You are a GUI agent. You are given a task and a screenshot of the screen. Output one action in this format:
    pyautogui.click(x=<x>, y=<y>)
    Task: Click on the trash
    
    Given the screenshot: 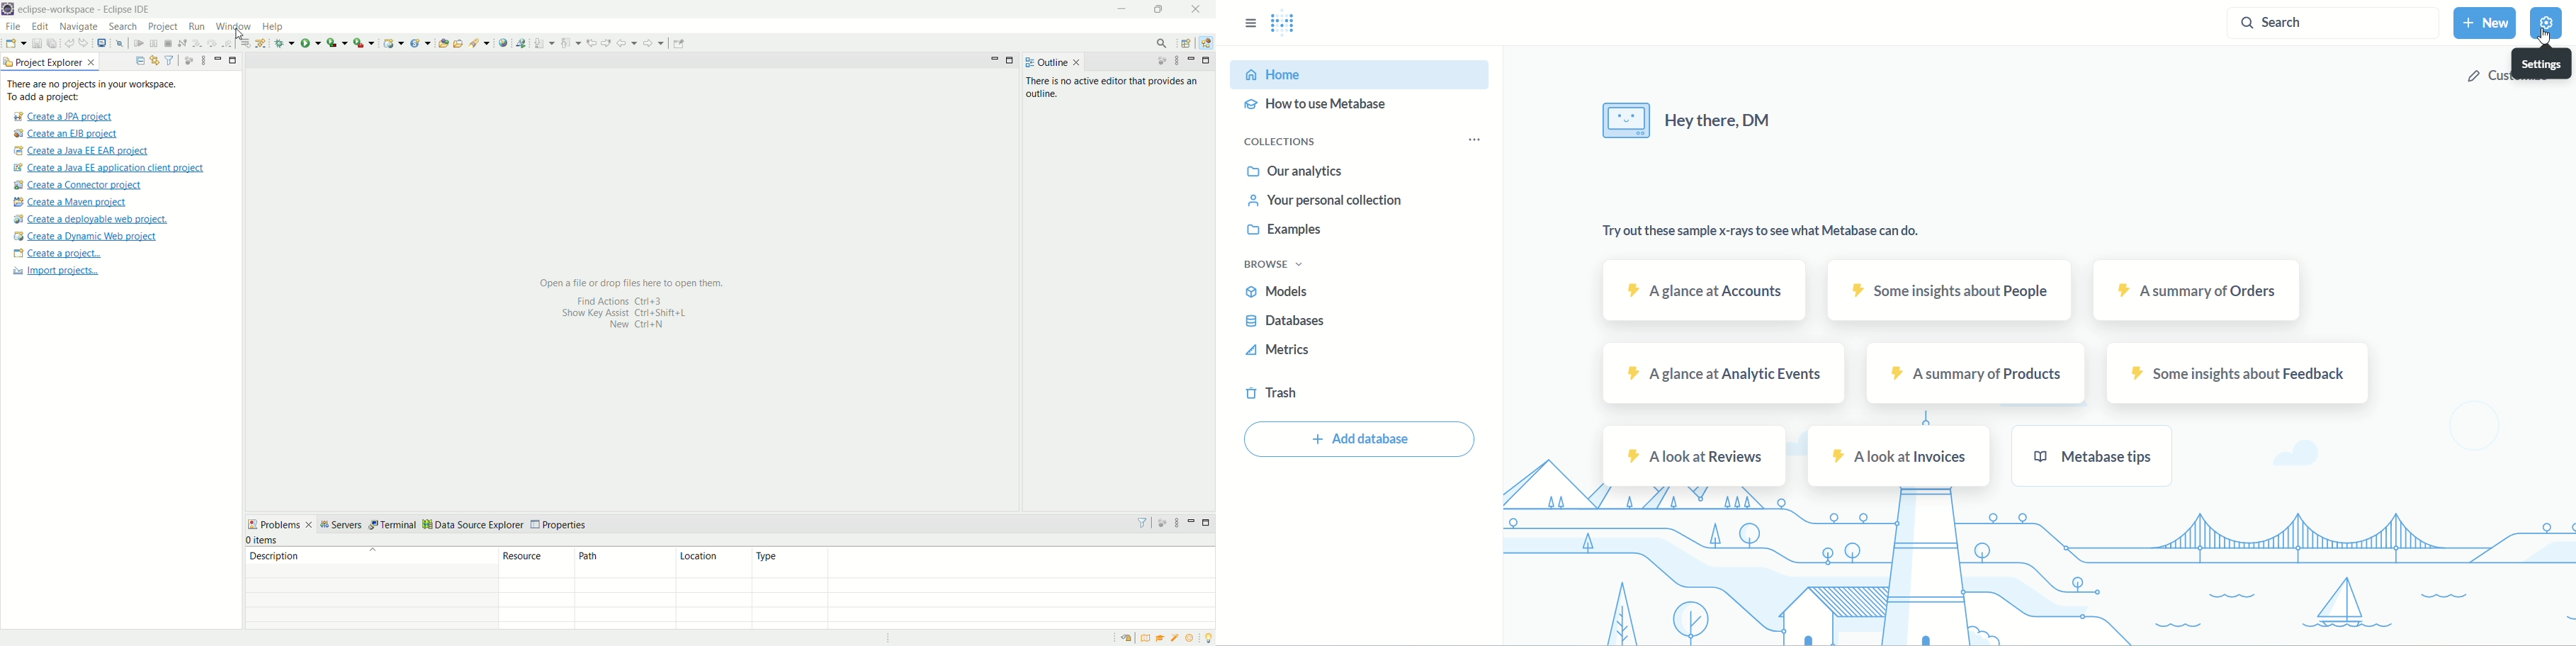 What is the action you would take?
    pyautogui.click(x=1272, y=394)
    